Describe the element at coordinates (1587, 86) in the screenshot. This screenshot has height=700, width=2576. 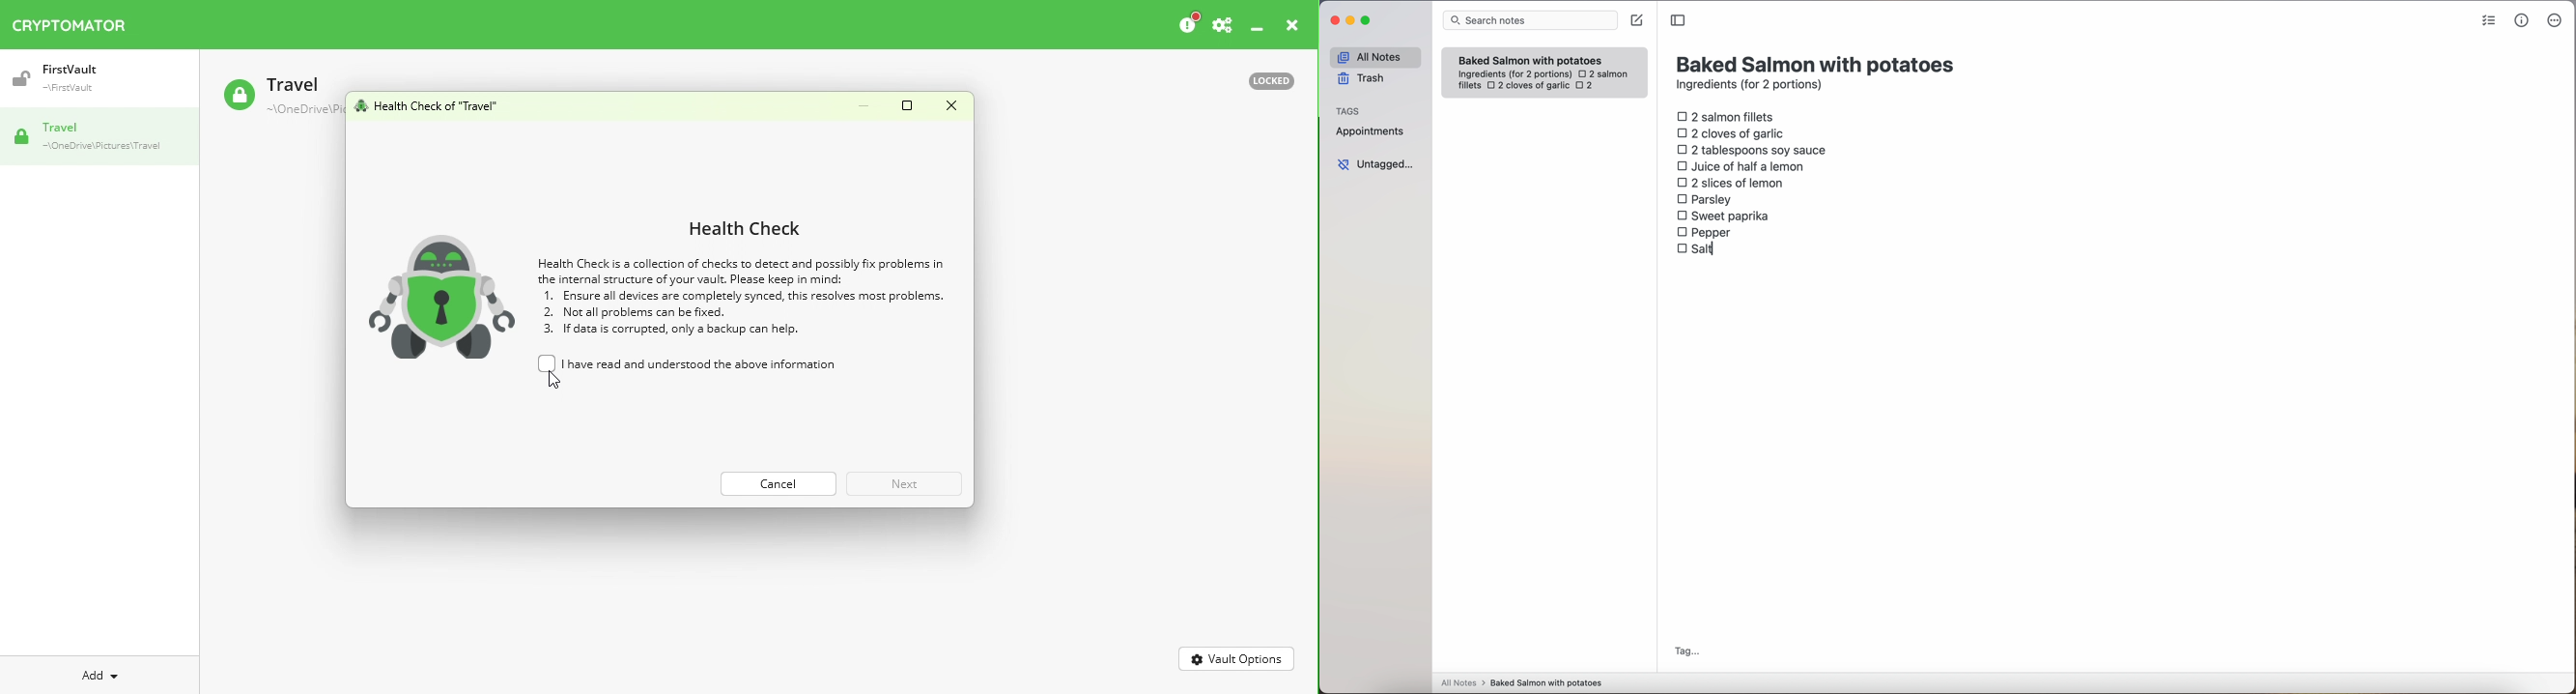
I see `2 ` at that location.